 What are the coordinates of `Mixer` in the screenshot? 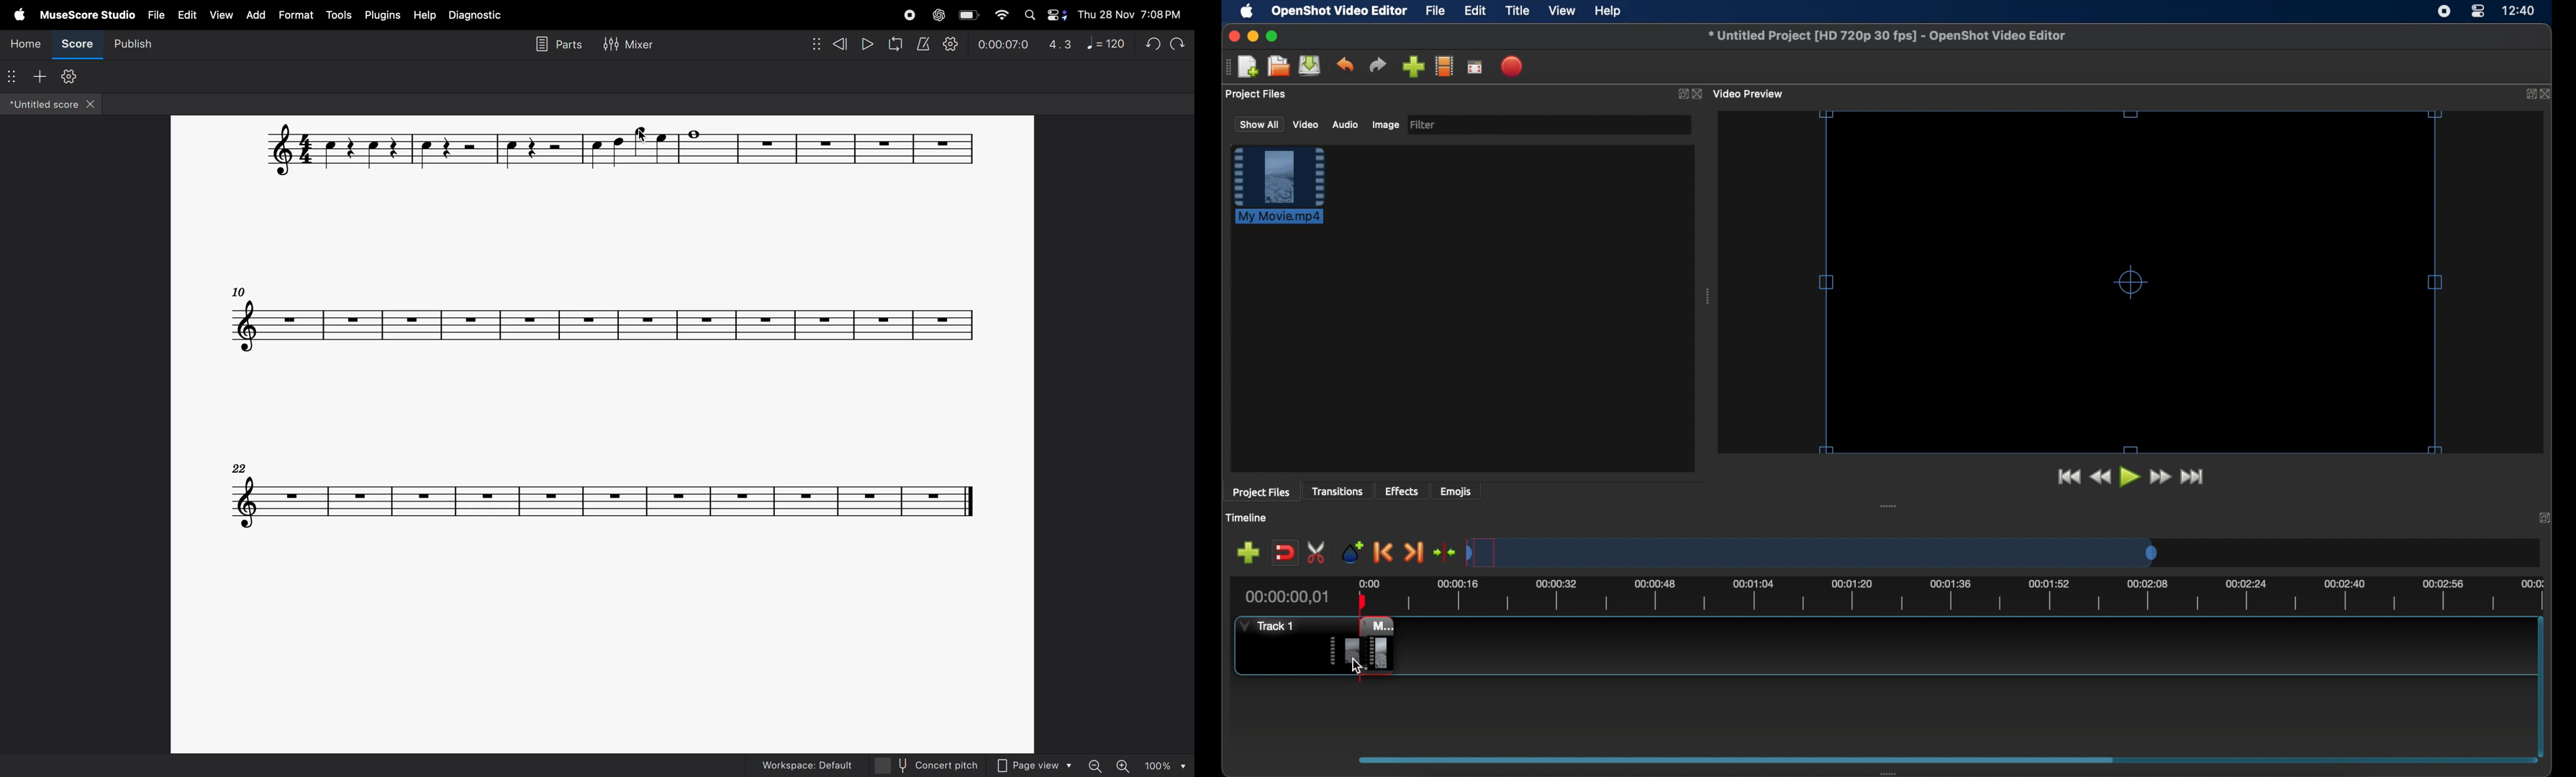 It's located at (645, 45).